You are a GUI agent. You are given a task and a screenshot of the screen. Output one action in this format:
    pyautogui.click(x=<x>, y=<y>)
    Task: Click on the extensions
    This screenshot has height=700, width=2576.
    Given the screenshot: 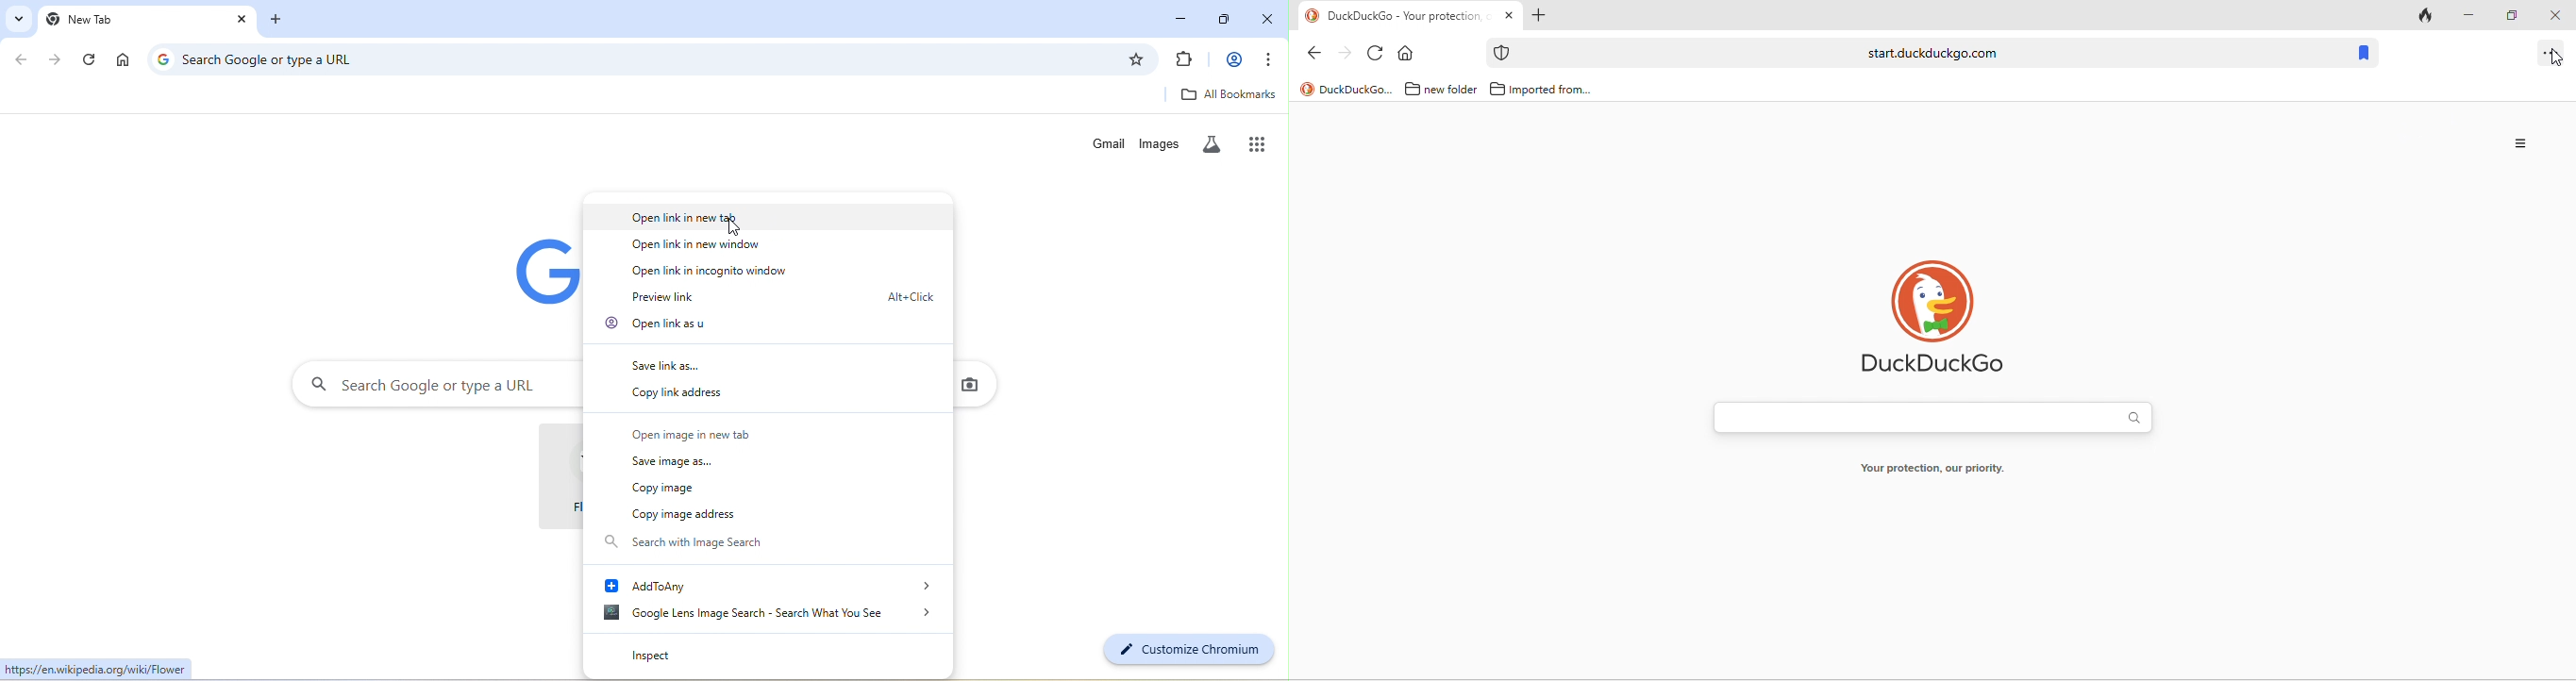 What is the action you would take?
    pyautogui.click(x=1184, y=60)
    